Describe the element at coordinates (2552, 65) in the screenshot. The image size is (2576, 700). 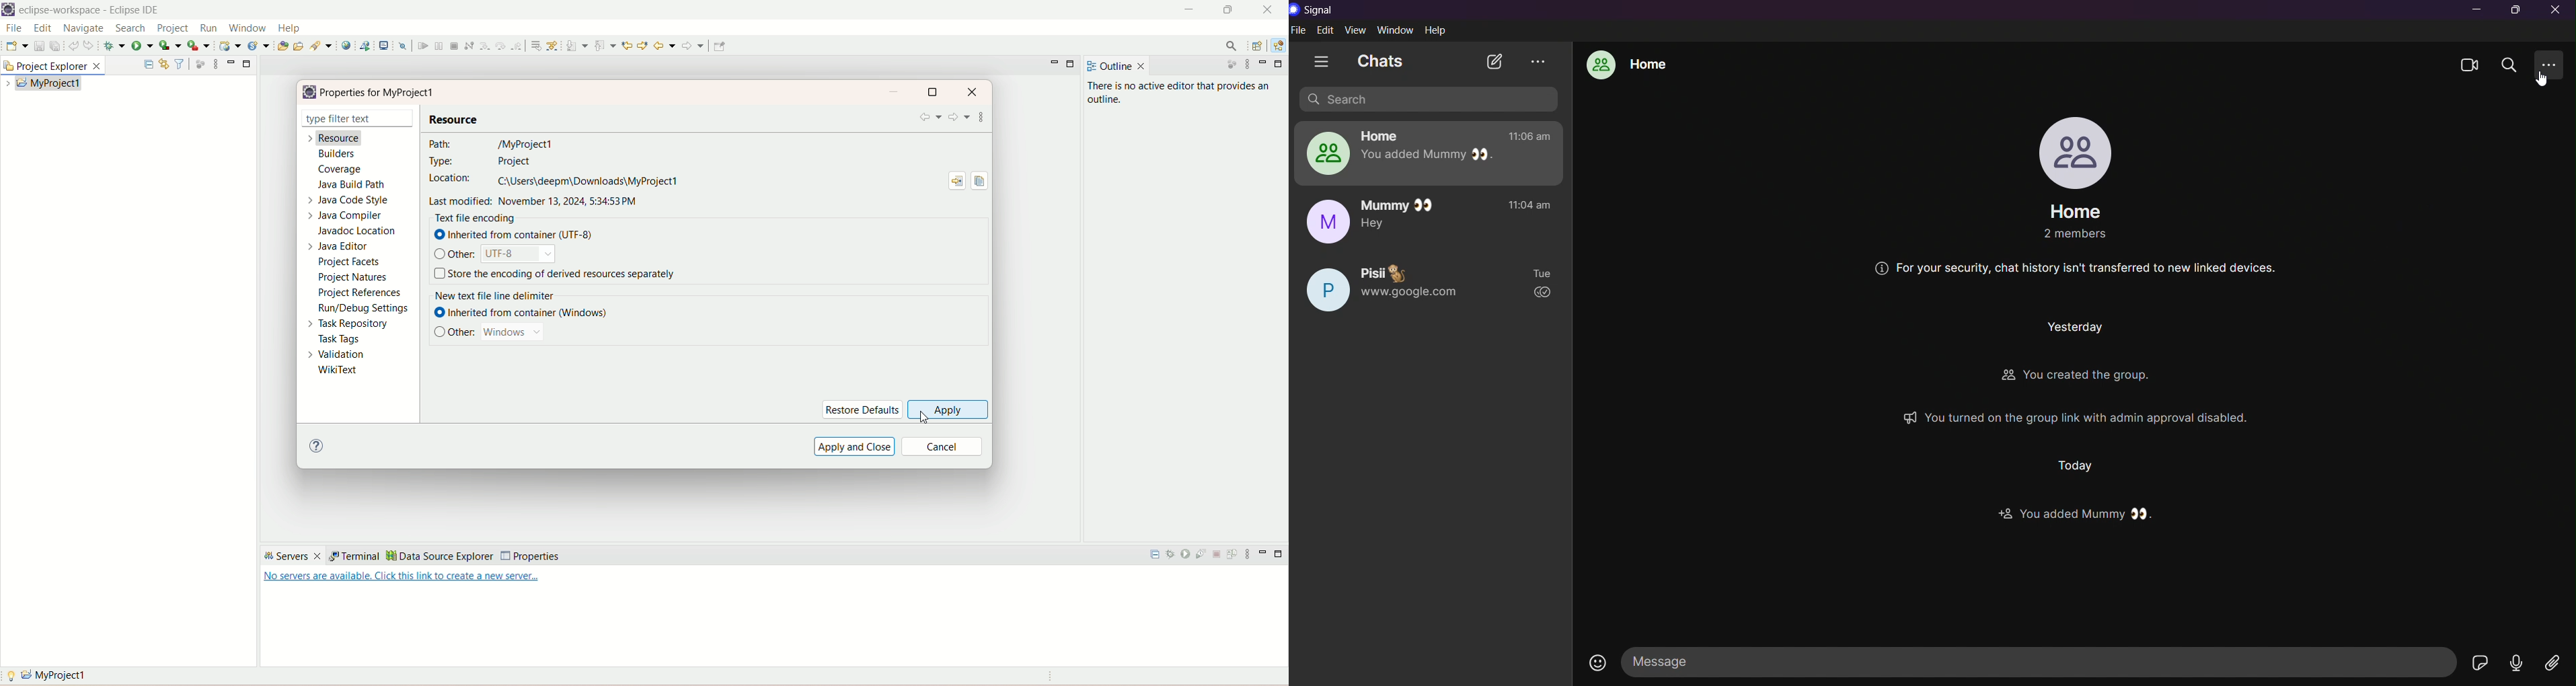
I see `more` at that location.